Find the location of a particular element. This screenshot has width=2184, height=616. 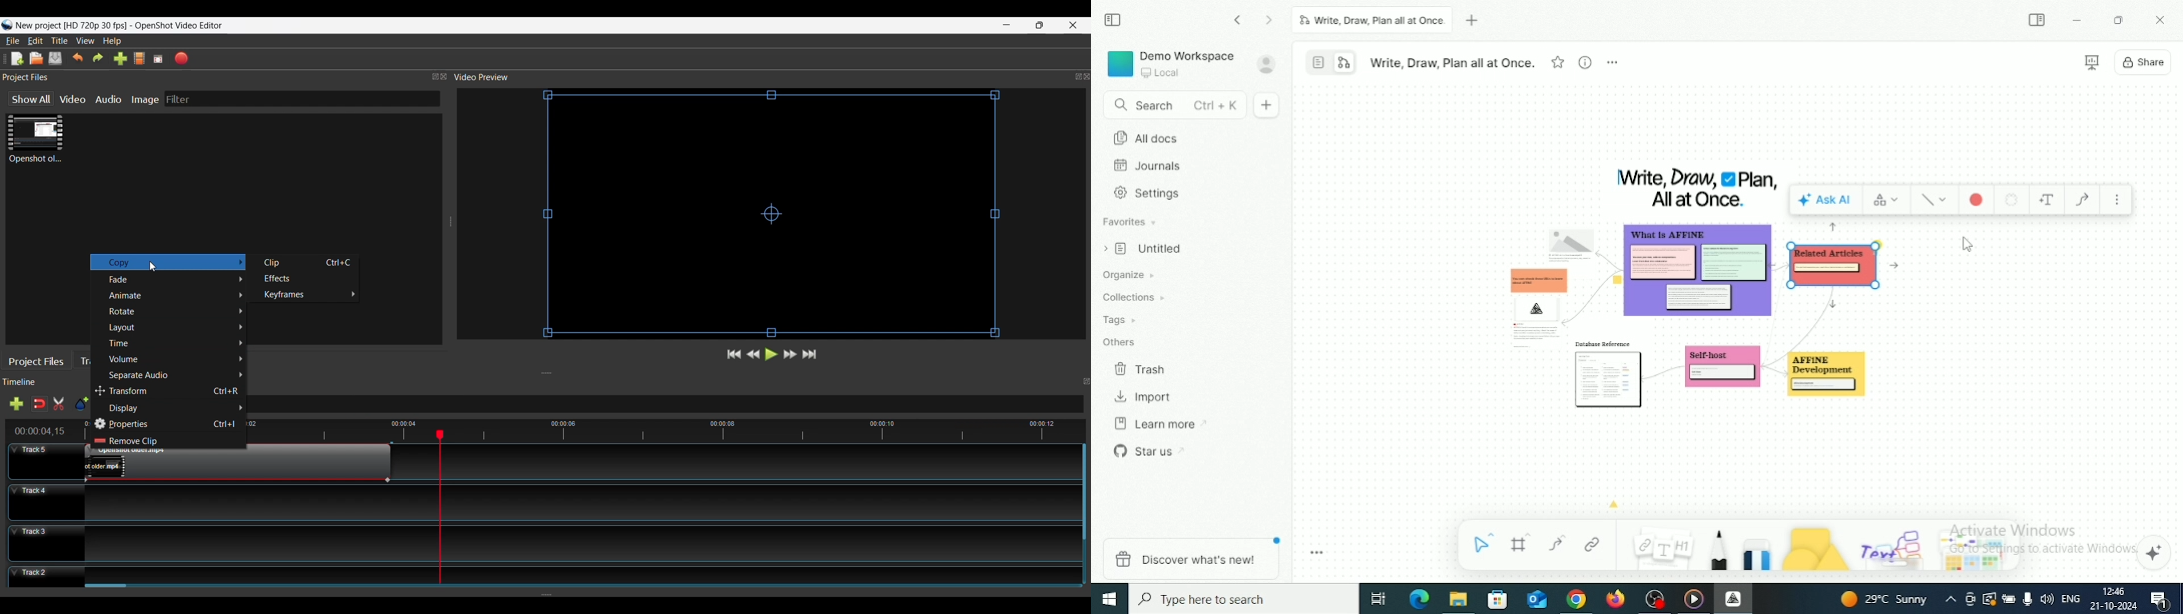

Sticky notes is located at coordinates (1533, 302).